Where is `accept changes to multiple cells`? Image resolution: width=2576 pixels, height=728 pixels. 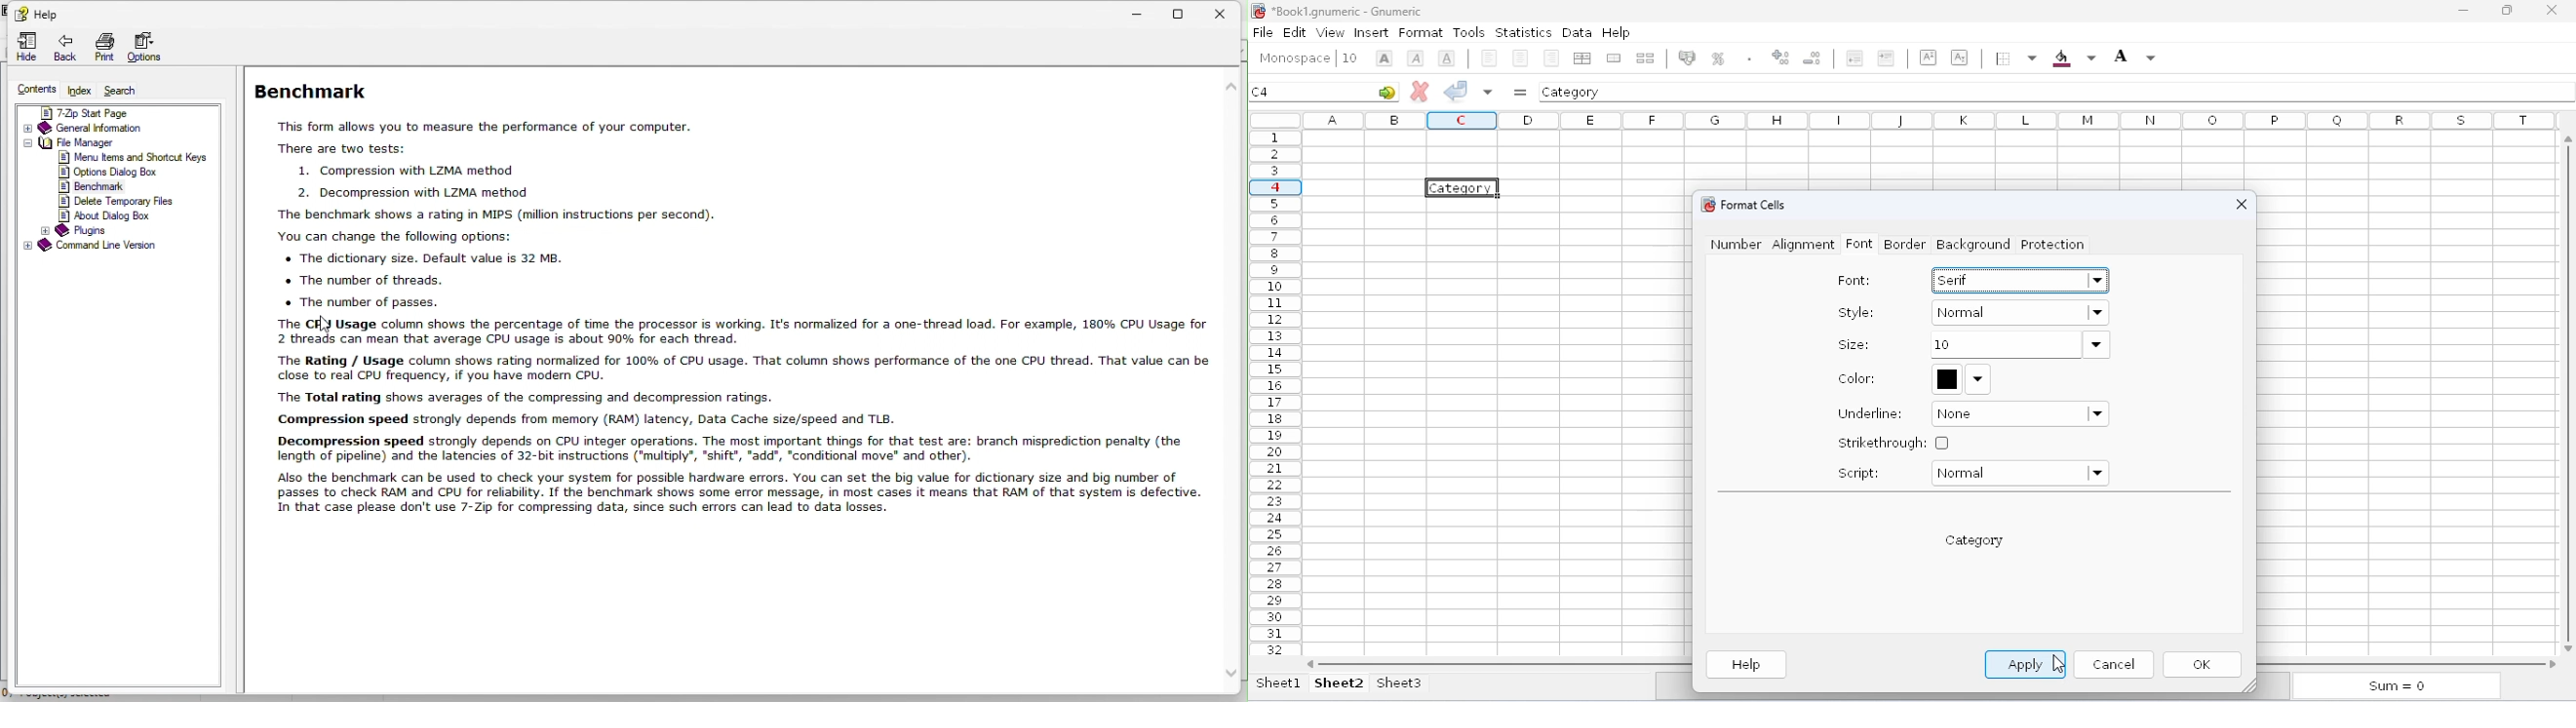
accept changes to multiple cells is located at coordinates (1488, 91).